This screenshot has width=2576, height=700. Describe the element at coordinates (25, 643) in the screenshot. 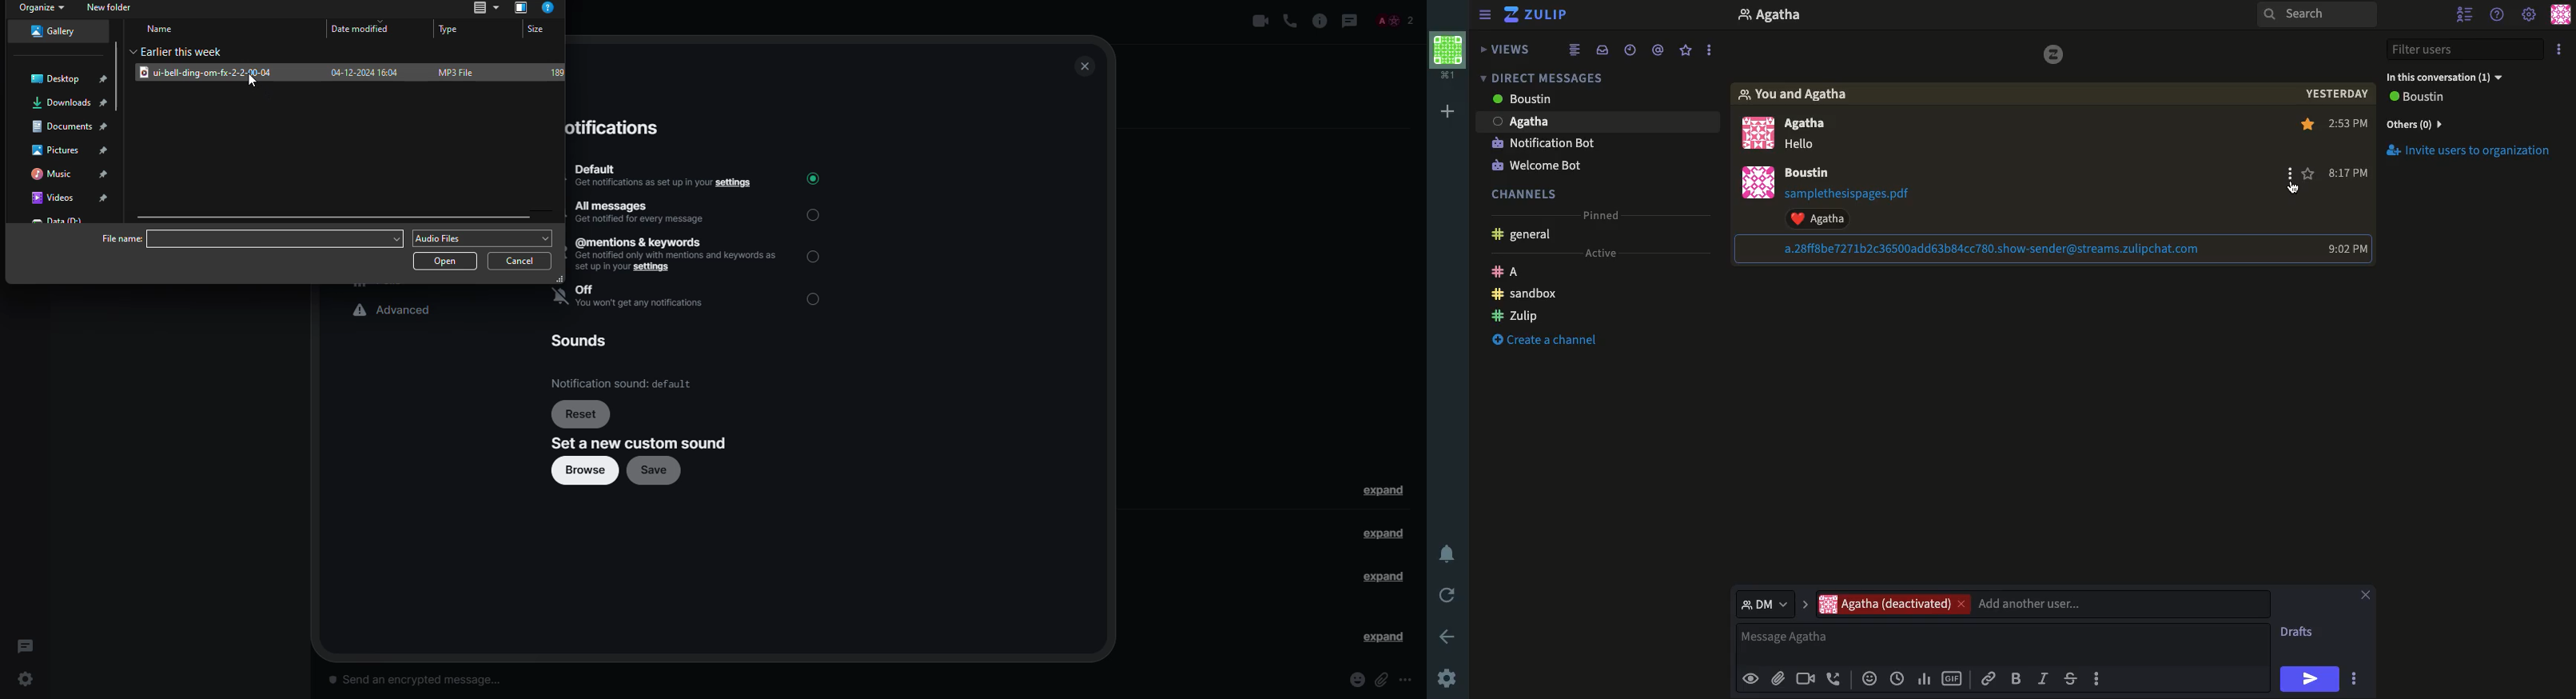

I see `threads` at that location.